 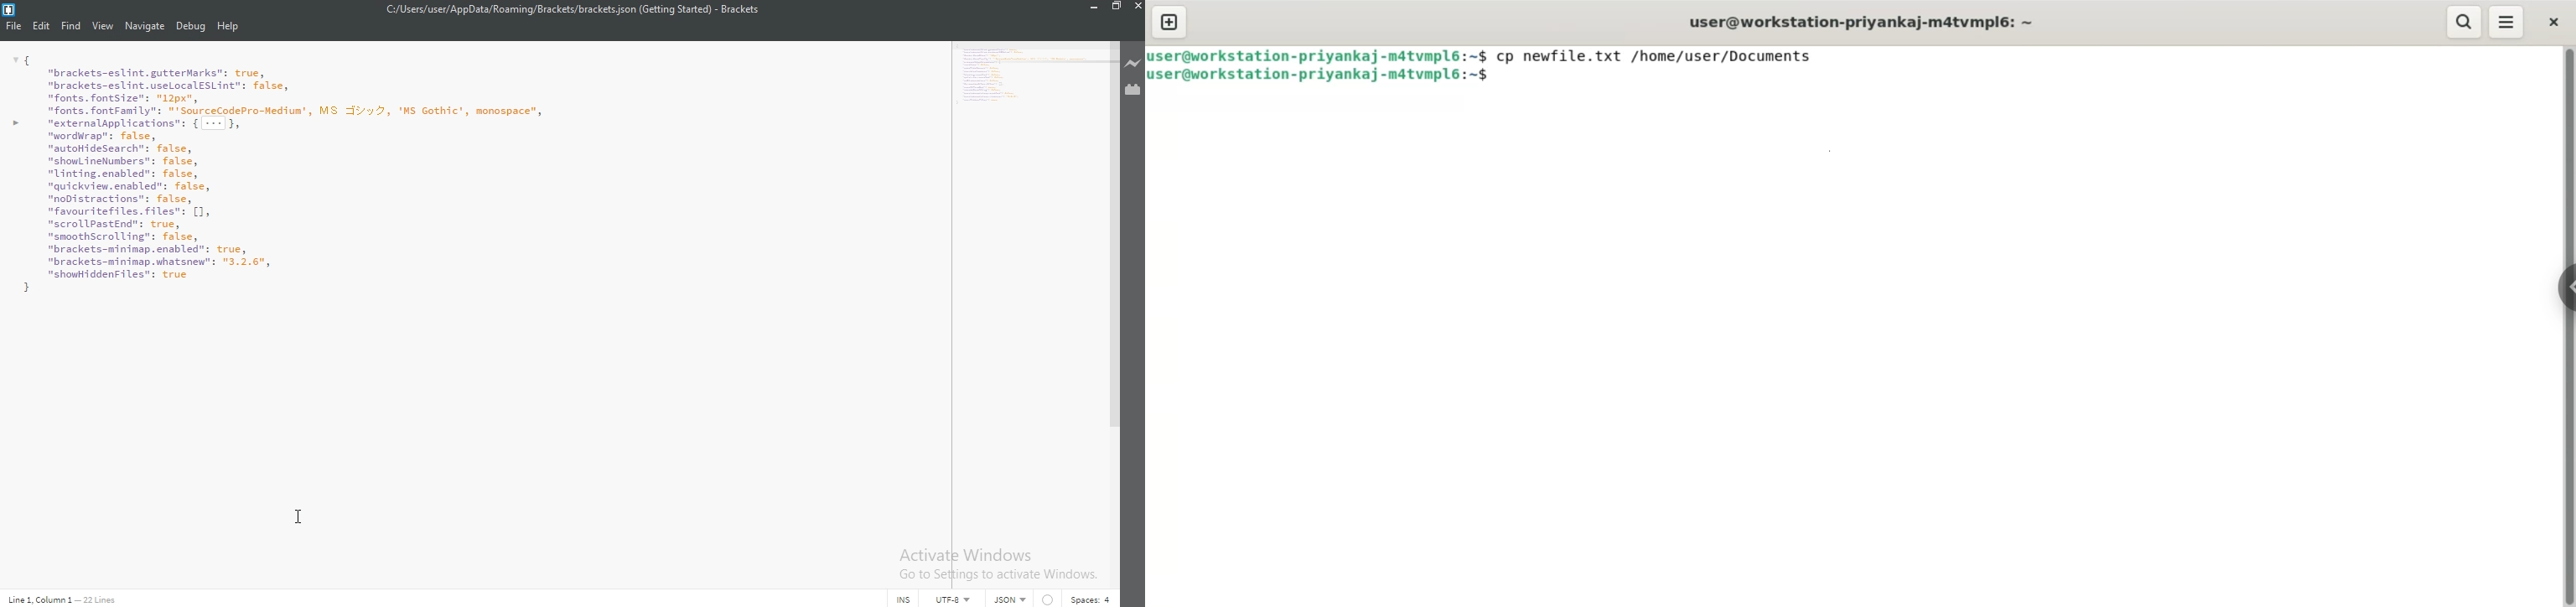 I want to click on Logo, so click(x=9, y=9).